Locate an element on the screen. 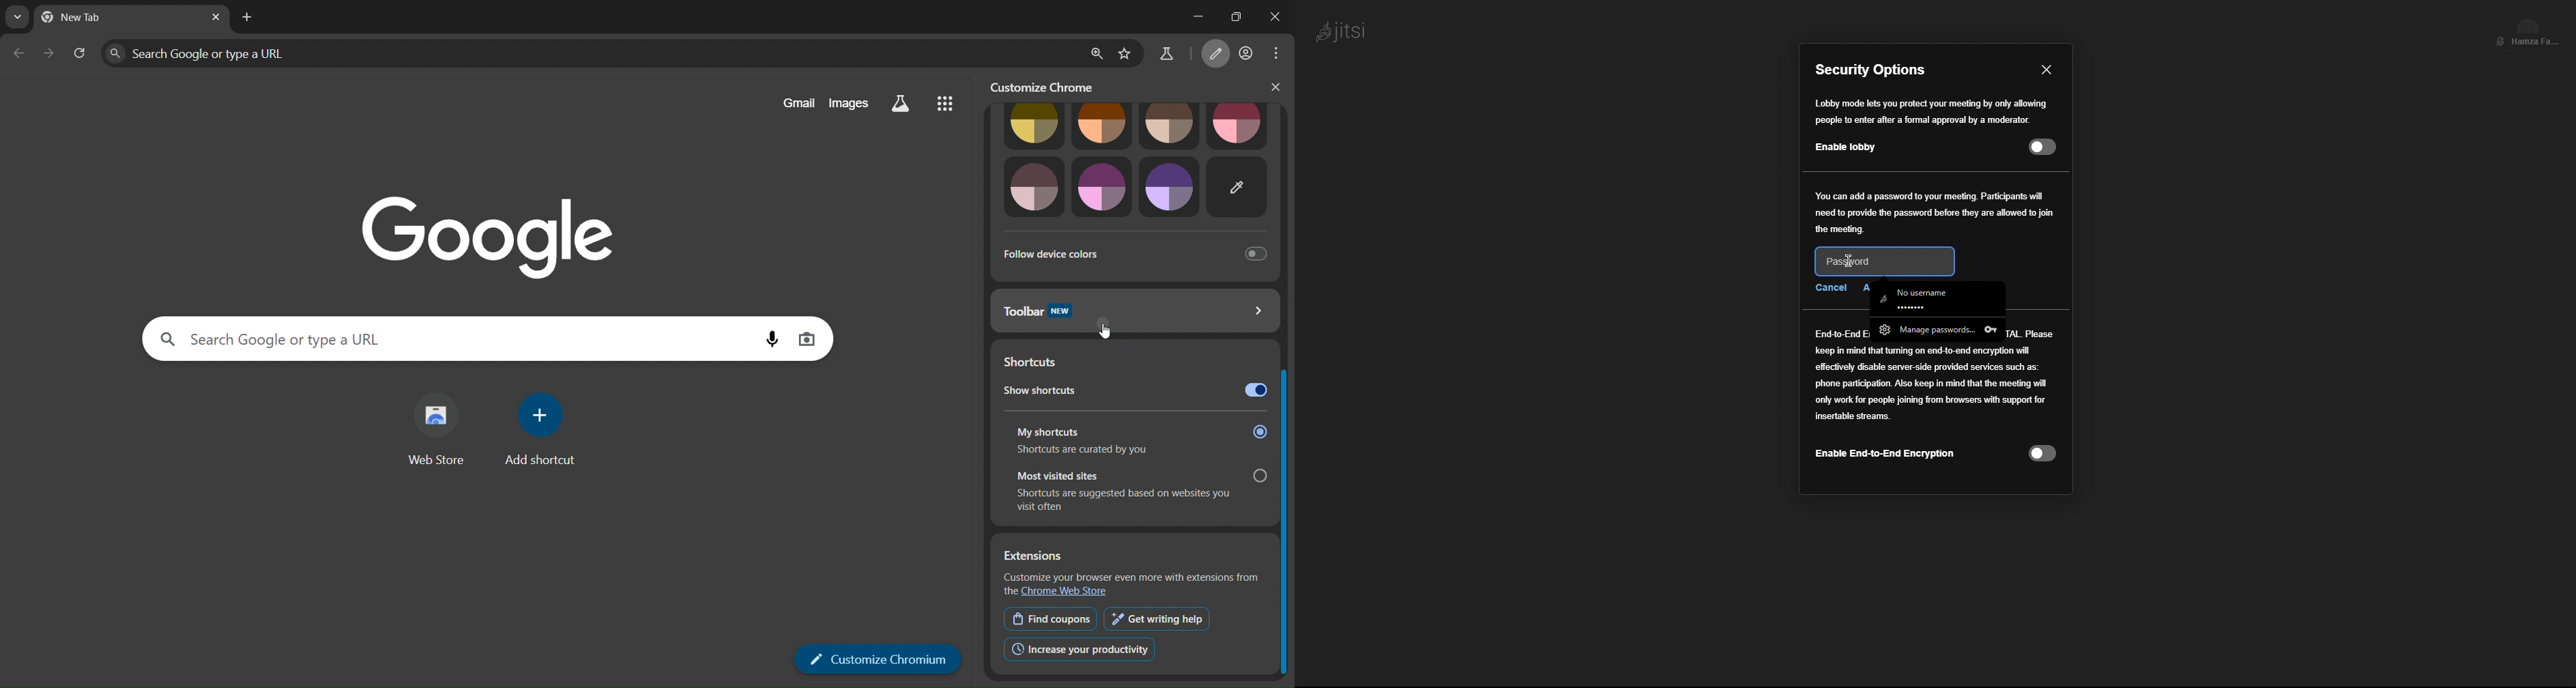 Image resolution: width=2576 pixels, height=700 pixels. theme is located at coordinates (1101, 125).